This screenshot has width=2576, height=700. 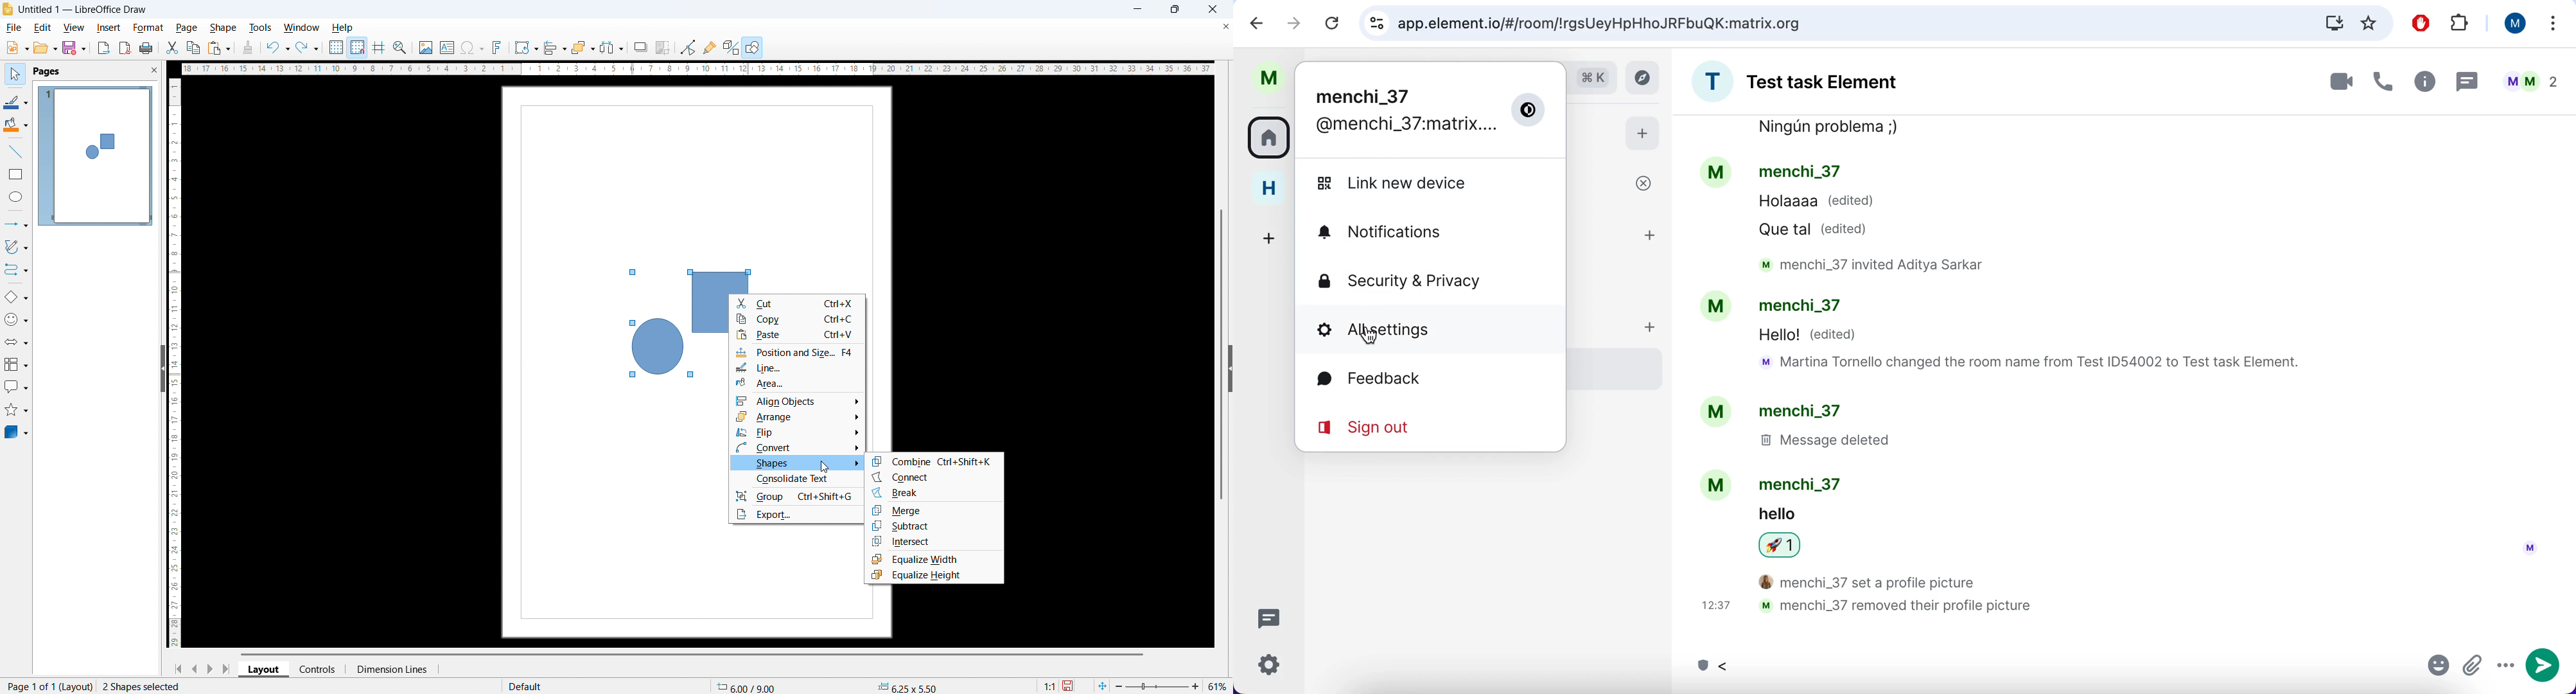 I want to click on all settings, so click(x=1419, y=330).